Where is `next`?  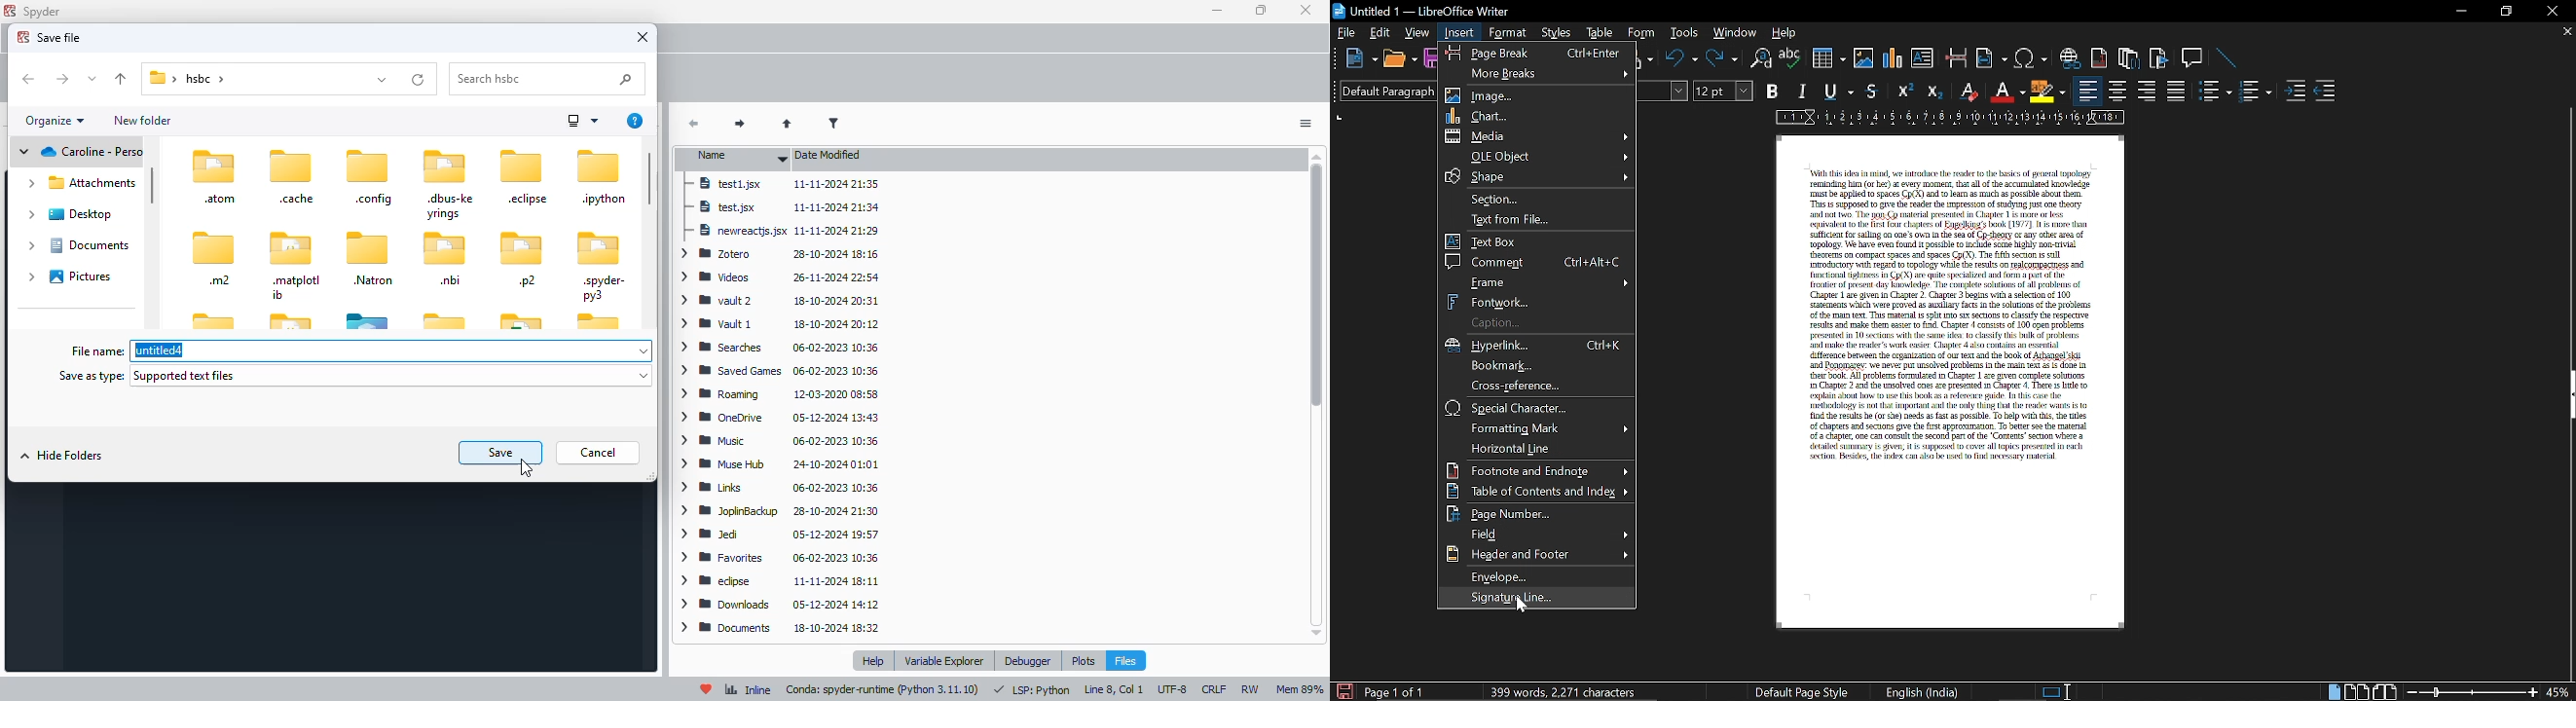 next is located at coordinates (736, 125).